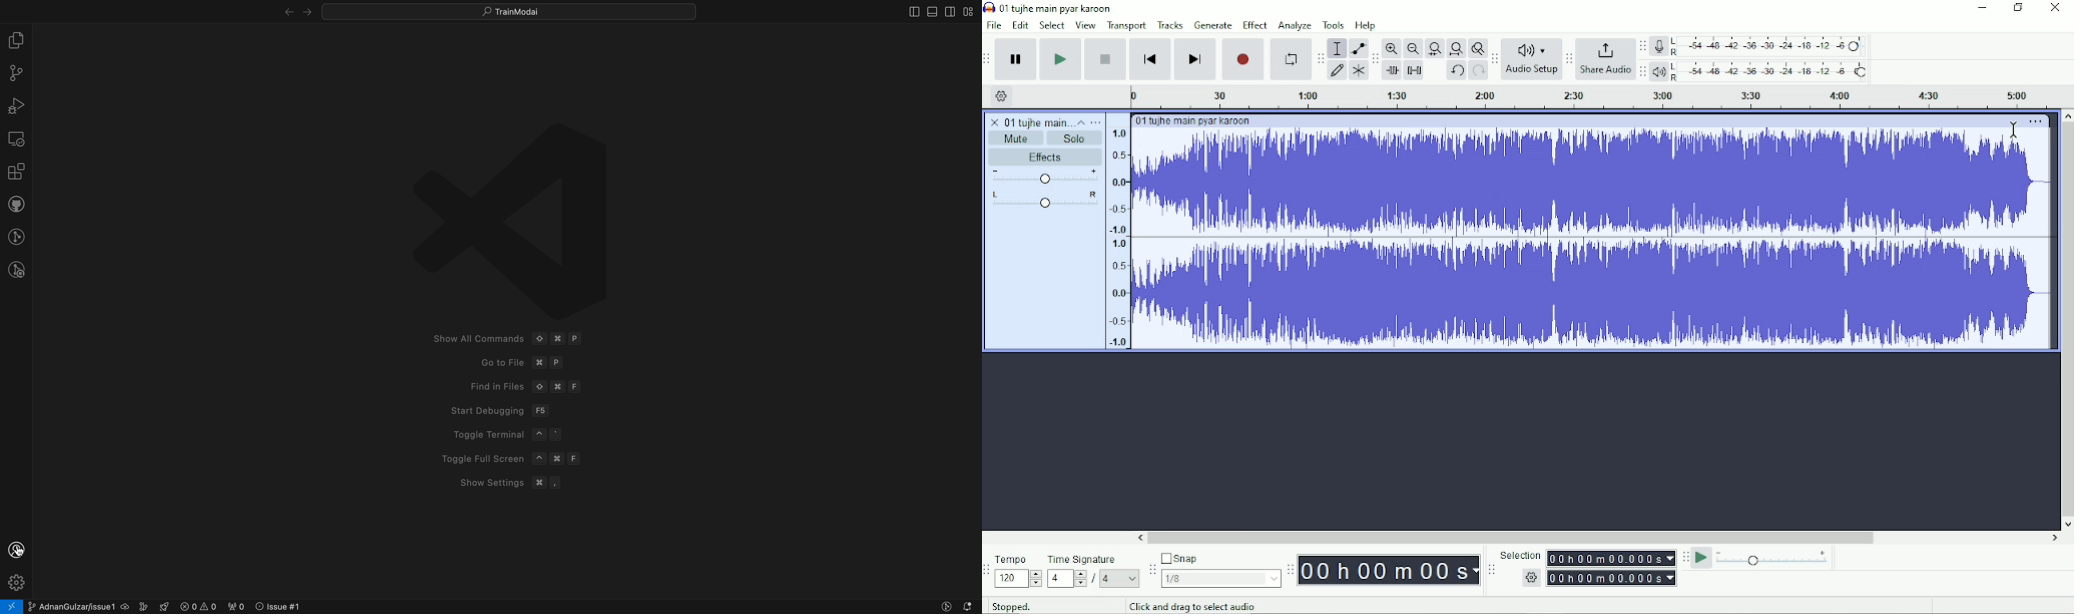 The height and width of the screenshot is (616, 2100). Describe the element at coordinates (1606, 58) in the screenshot. I see `Share Audio` at that location.